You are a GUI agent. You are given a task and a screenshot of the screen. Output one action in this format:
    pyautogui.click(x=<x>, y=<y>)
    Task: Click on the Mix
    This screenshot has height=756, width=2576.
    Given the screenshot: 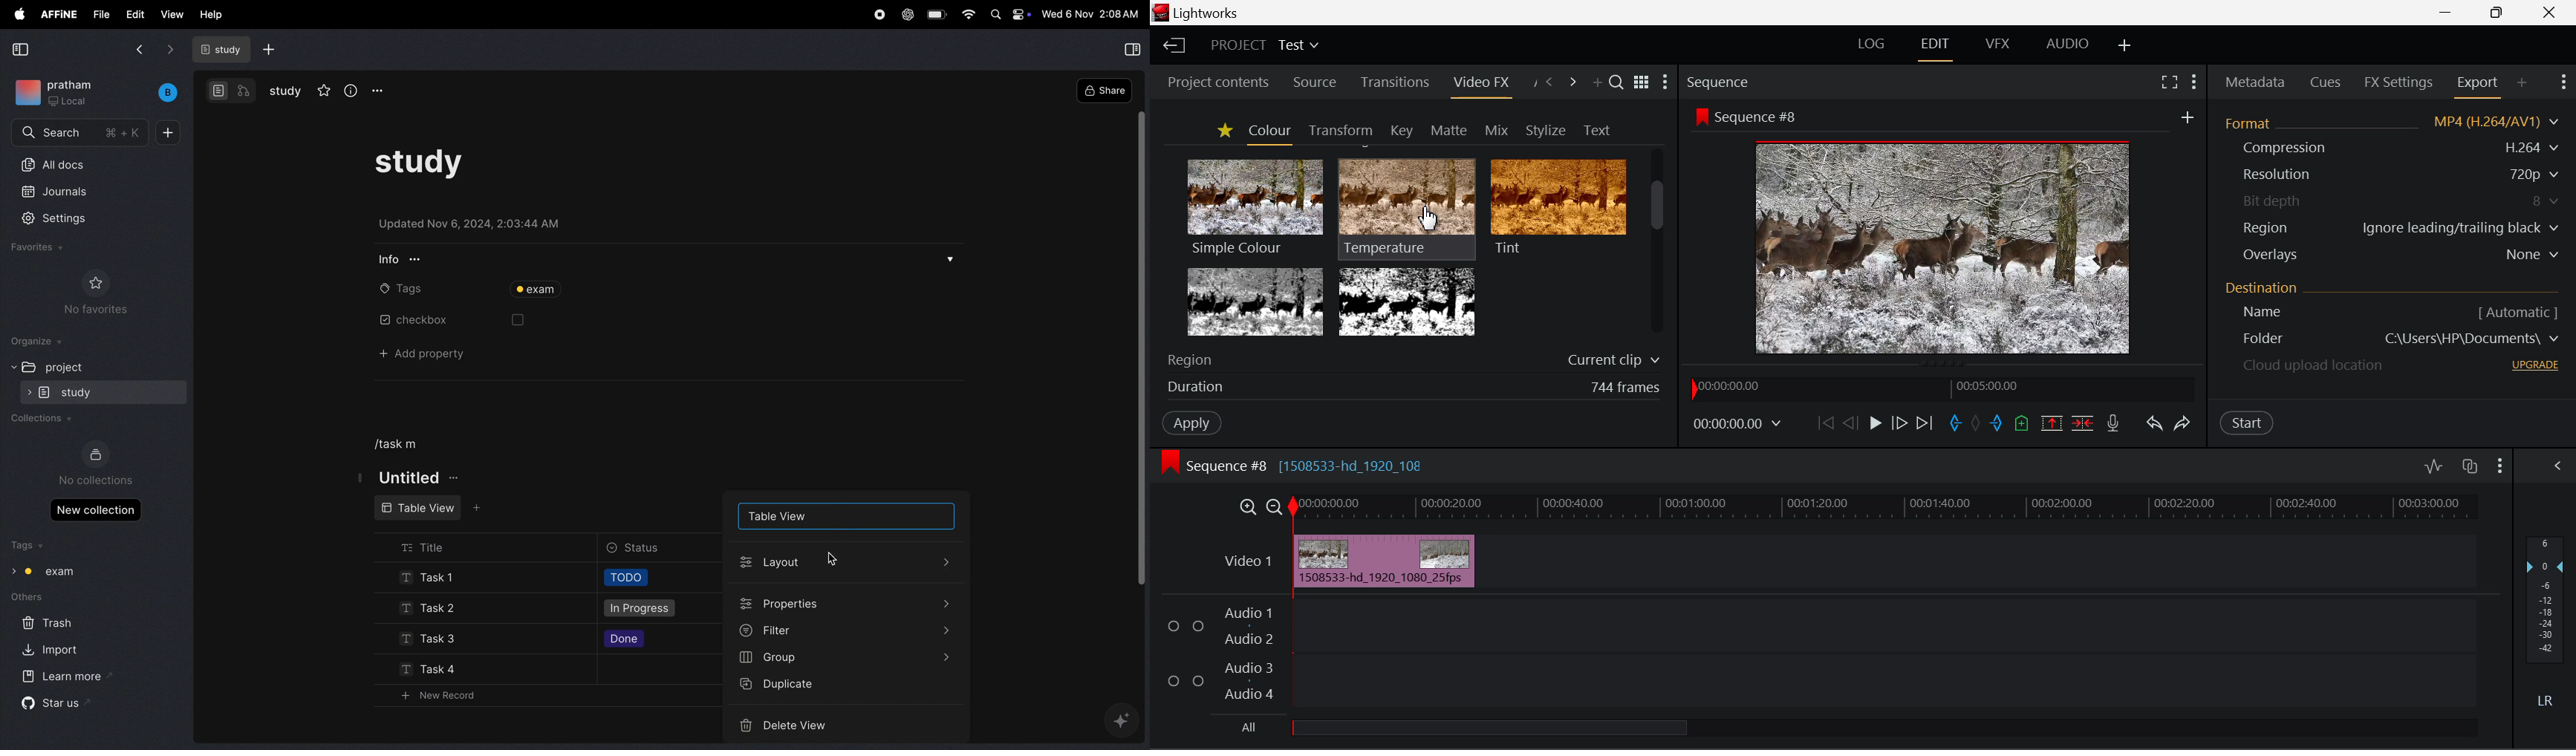 What is the action you would take?
    pyautogui.click(x=1497, y=128)
    